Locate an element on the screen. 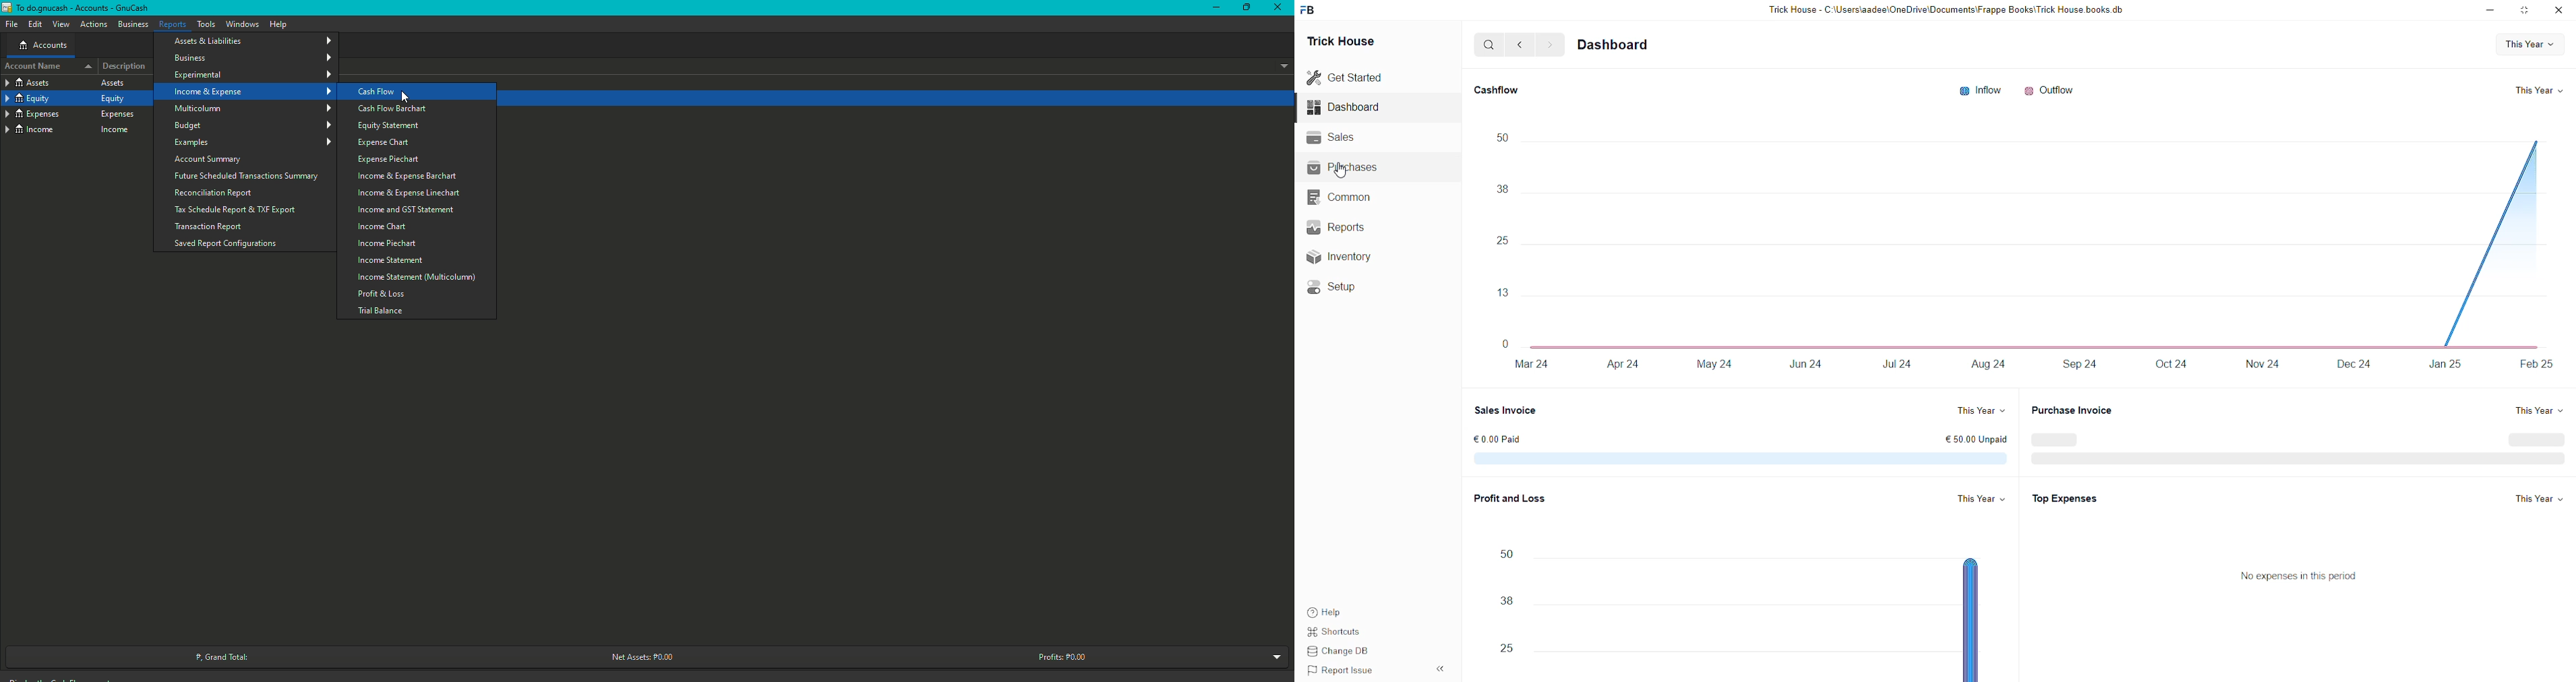  May 24 is located at coordinates (1714, 362).